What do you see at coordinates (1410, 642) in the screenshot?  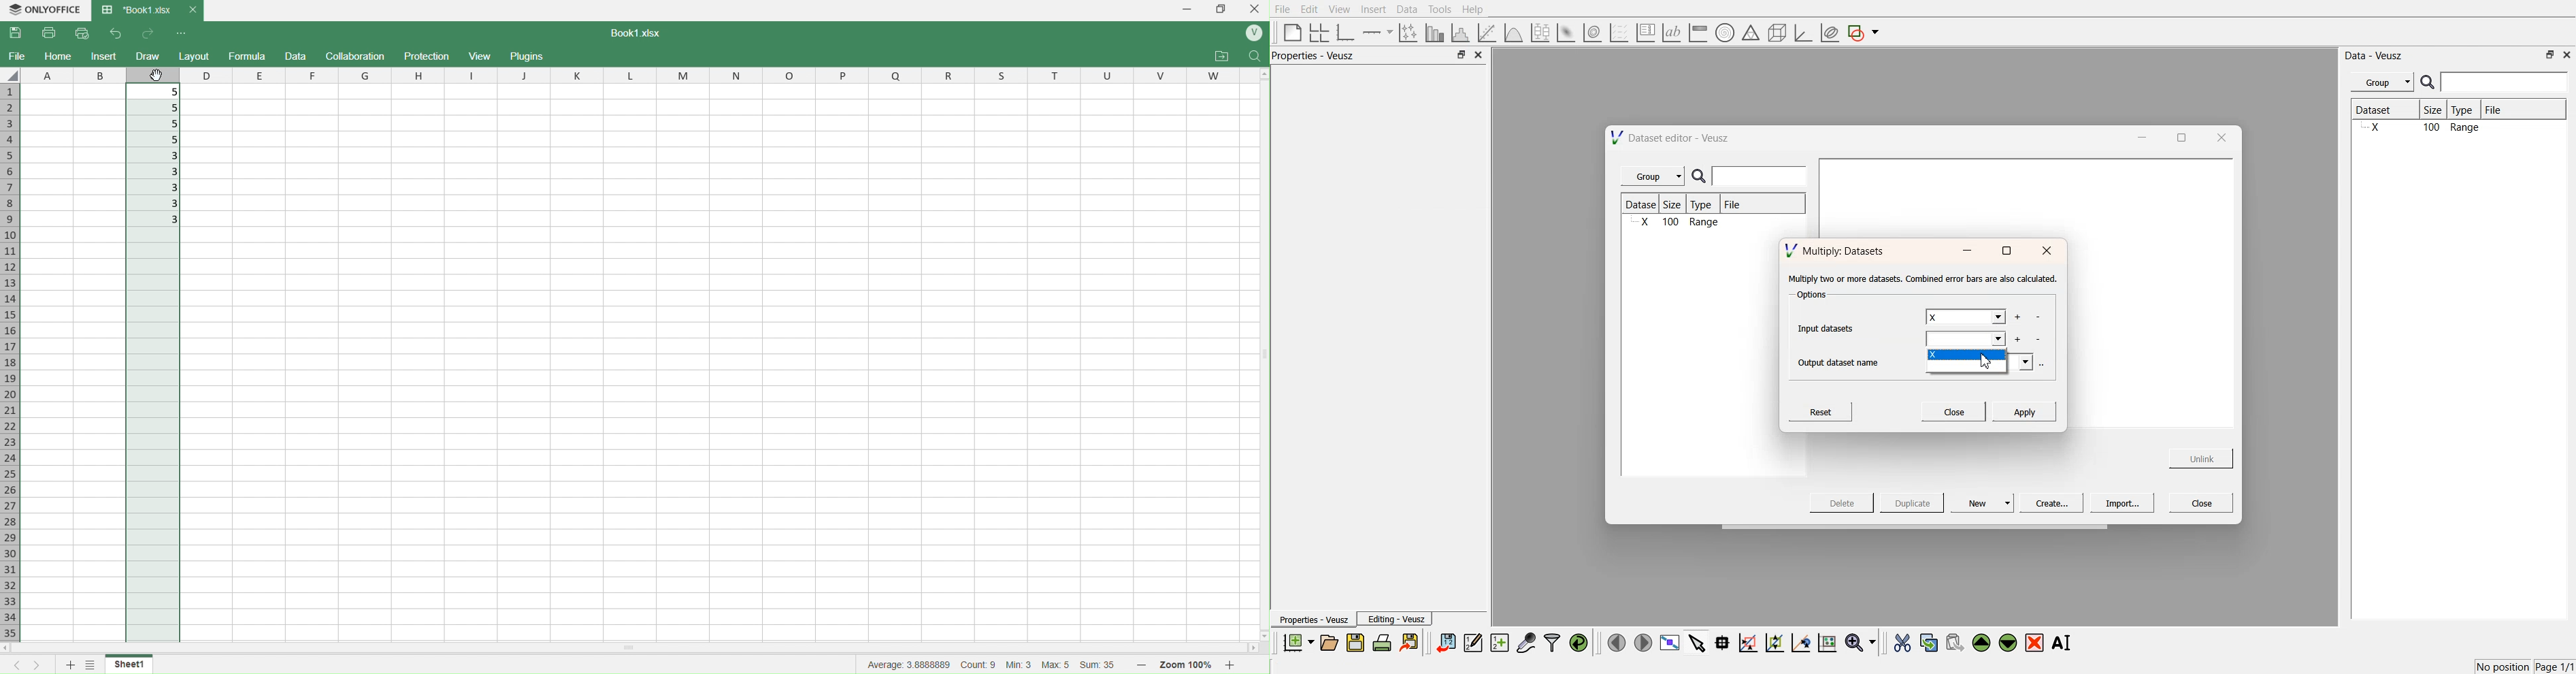 I see `export` at bounding box center [1410, 642].